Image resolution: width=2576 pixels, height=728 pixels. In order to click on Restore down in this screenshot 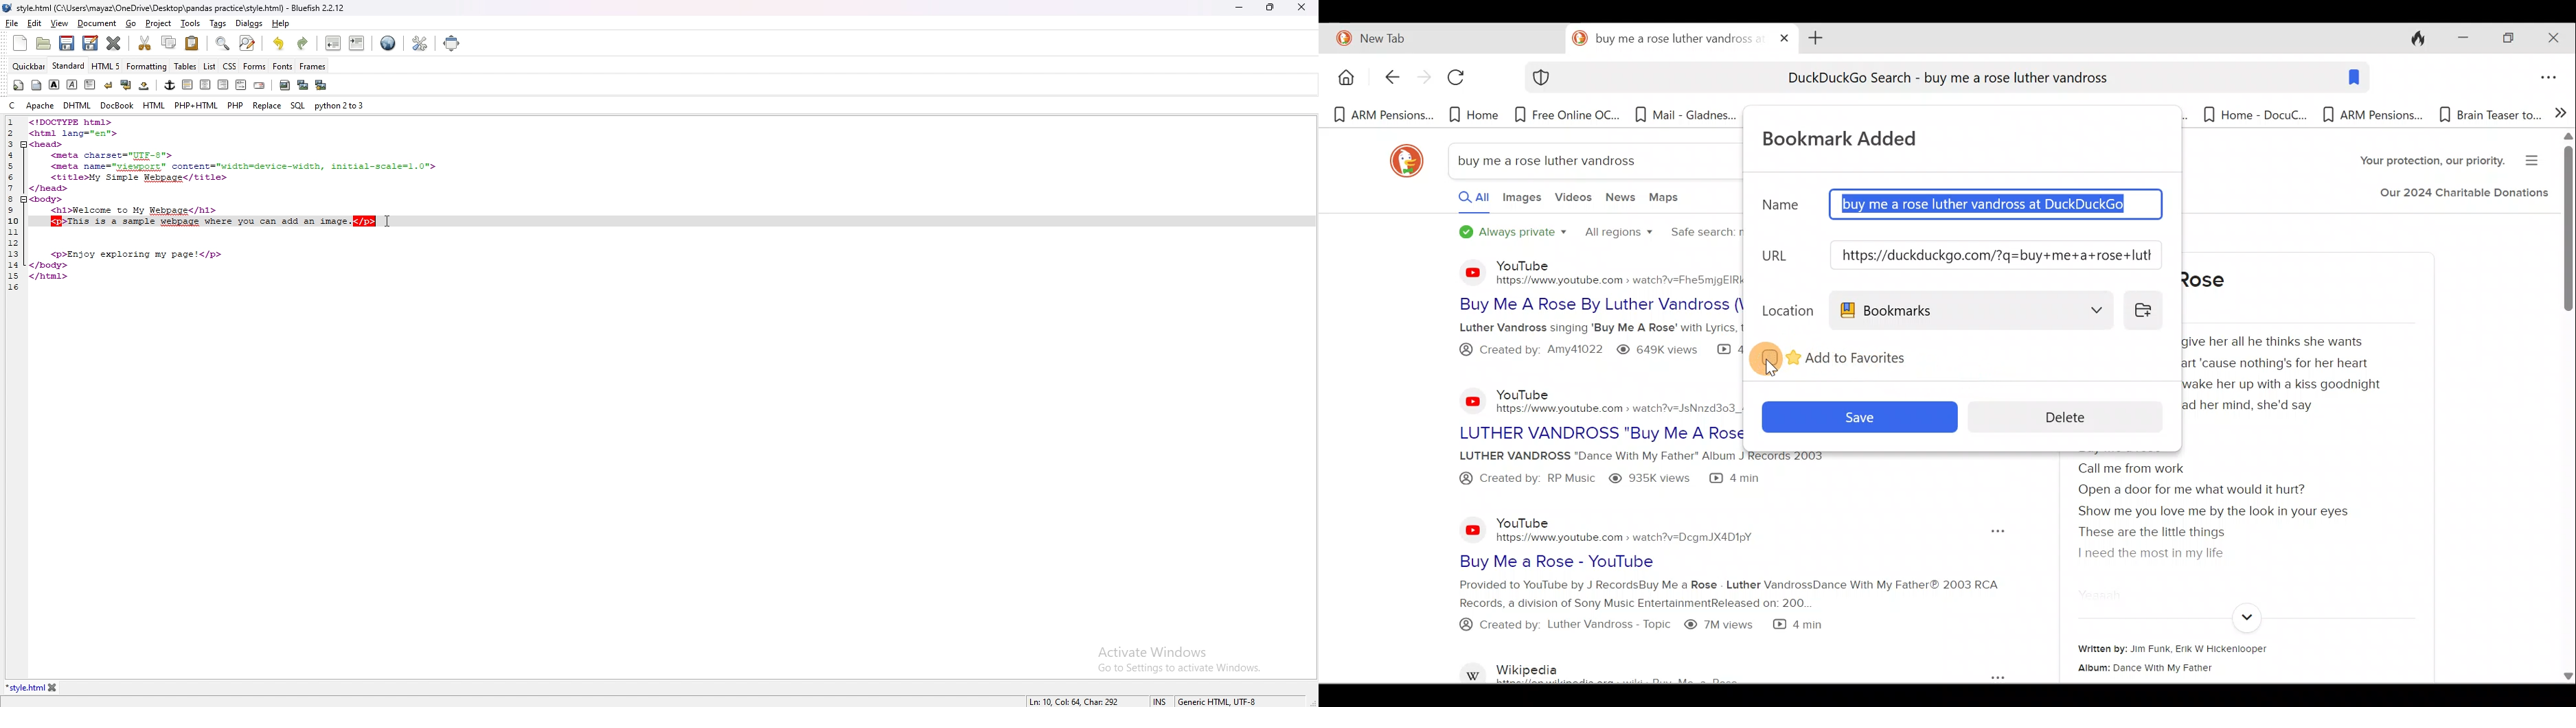, I will do `click(2507, 39)`.